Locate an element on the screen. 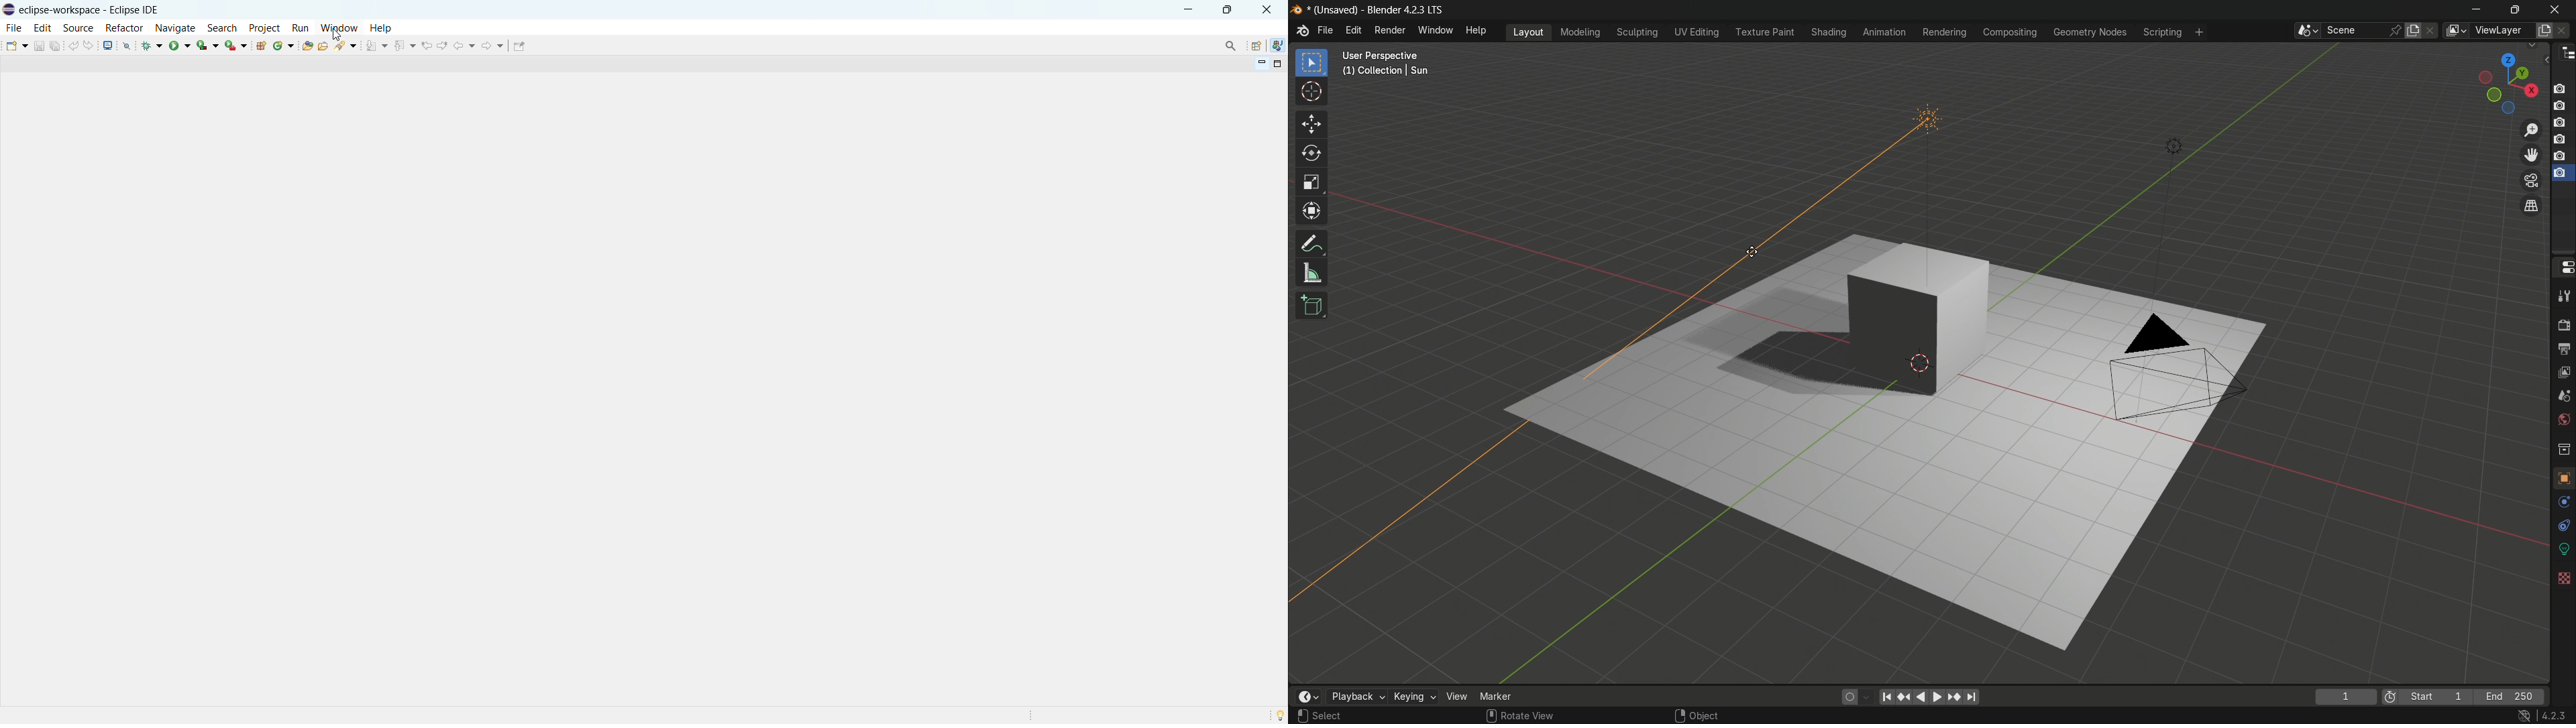 The image size is (2576, 728). no internet icon is located at coordinates (2526, 716).